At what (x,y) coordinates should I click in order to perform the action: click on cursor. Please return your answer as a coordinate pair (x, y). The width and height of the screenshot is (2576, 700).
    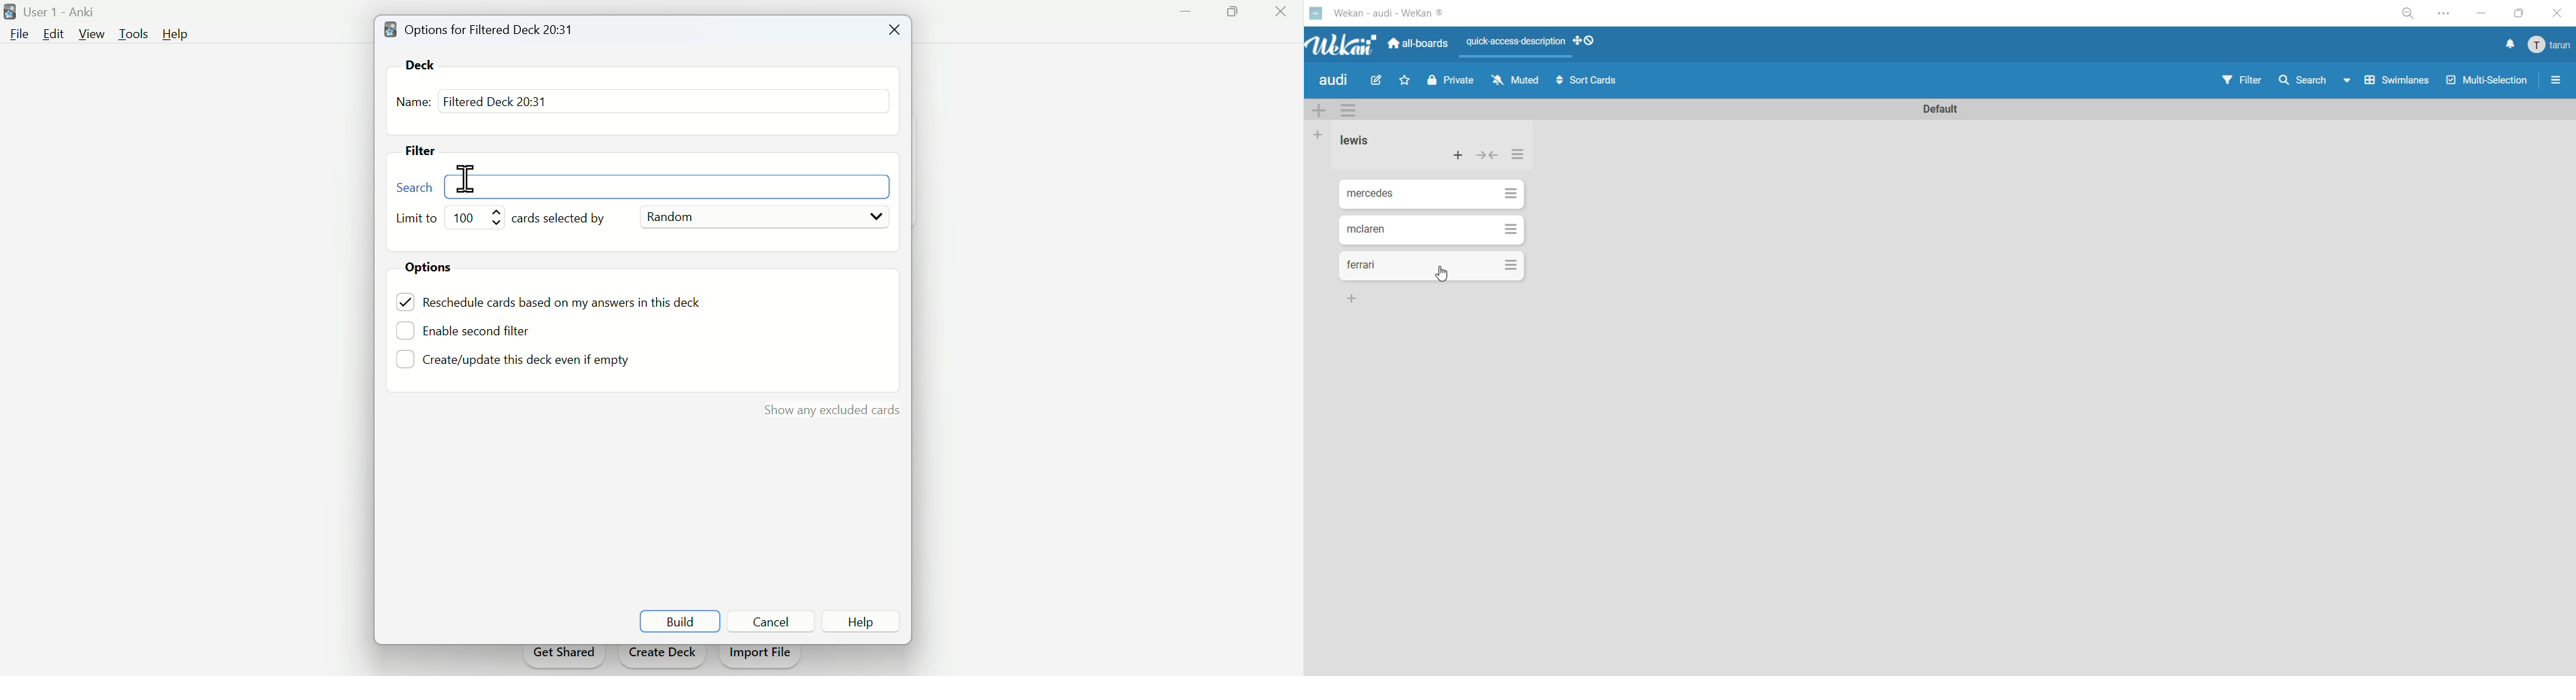
    Looking at the image, I should click on (467, 180).